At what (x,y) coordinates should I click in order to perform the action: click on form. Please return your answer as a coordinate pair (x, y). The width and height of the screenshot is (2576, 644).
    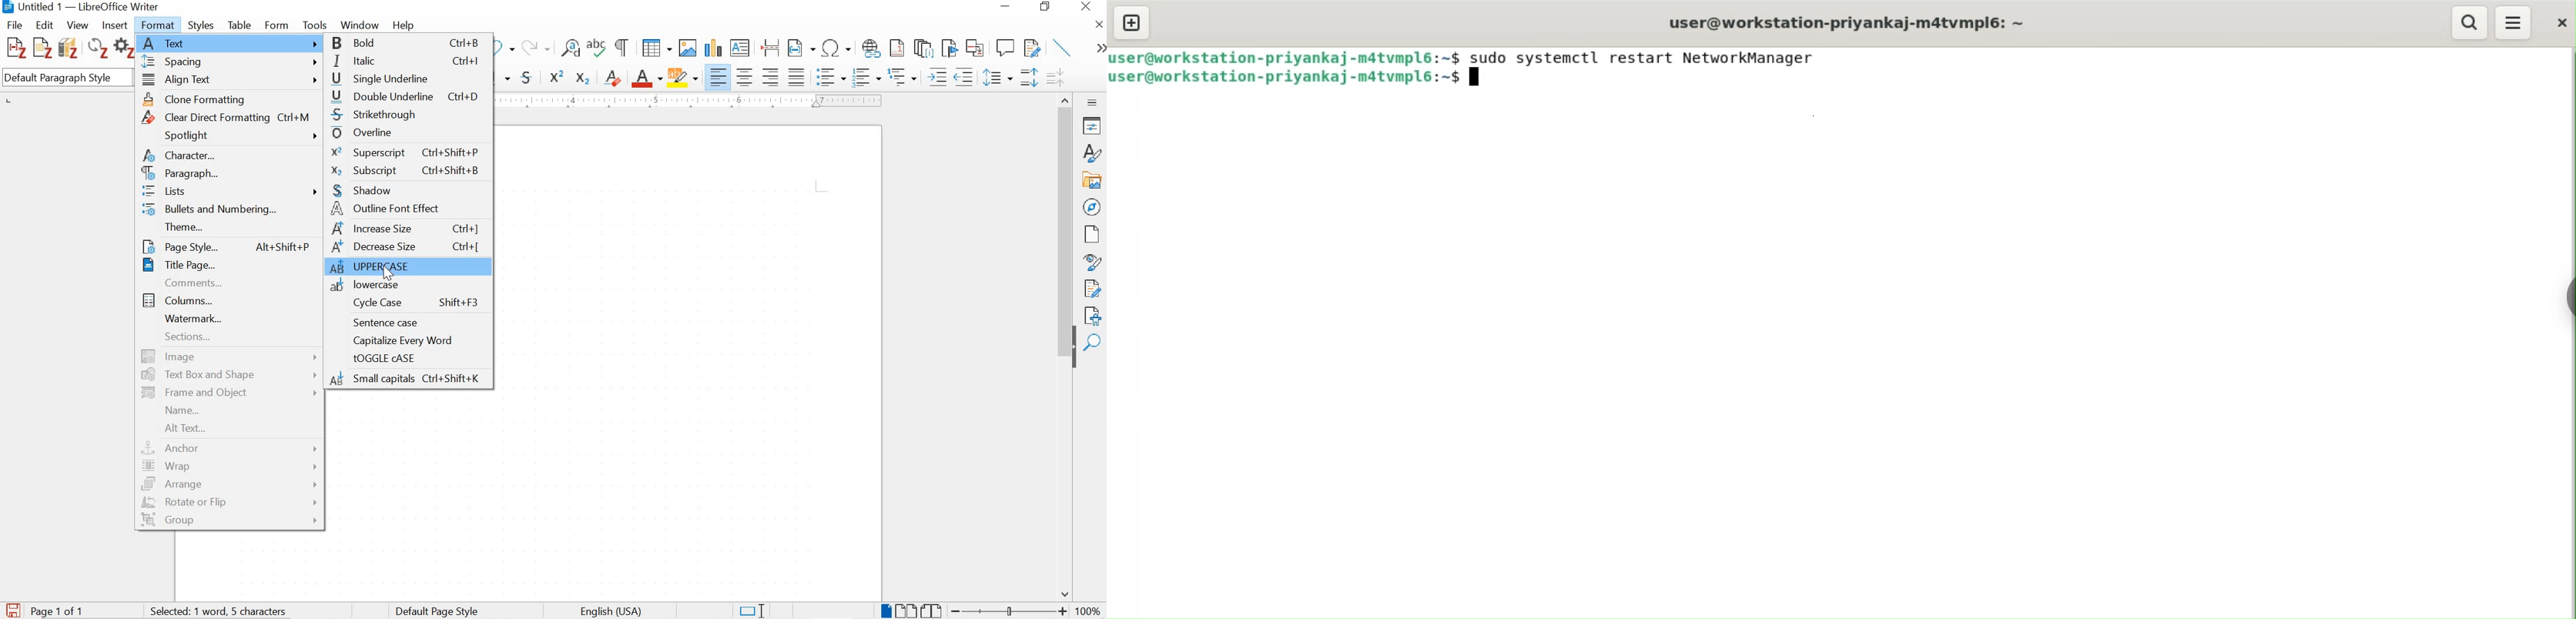
    Looking at the image, I should click on (277, 24).